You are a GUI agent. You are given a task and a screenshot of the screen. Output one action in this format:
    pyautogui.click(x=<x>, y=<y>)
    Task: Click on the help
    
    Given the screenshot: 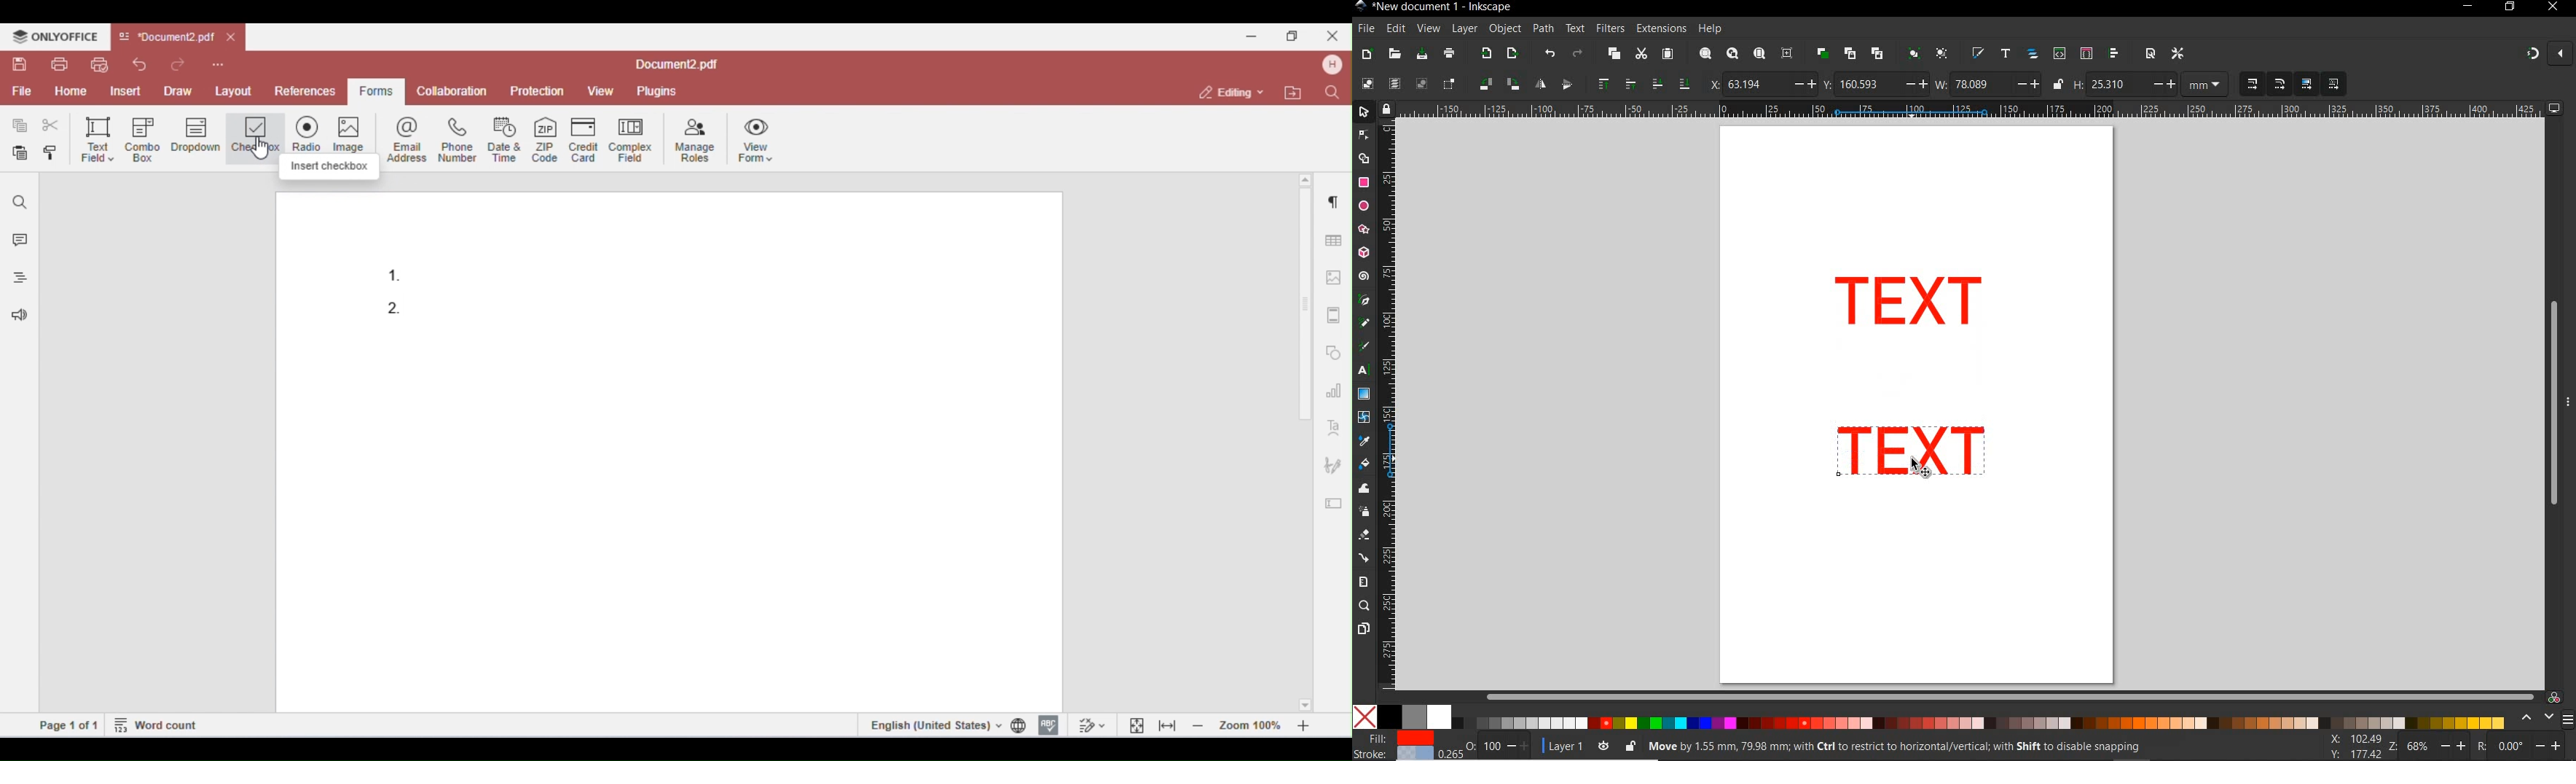 What is the action you would take?
    pyautogui.click(x=1711, y=29)
    